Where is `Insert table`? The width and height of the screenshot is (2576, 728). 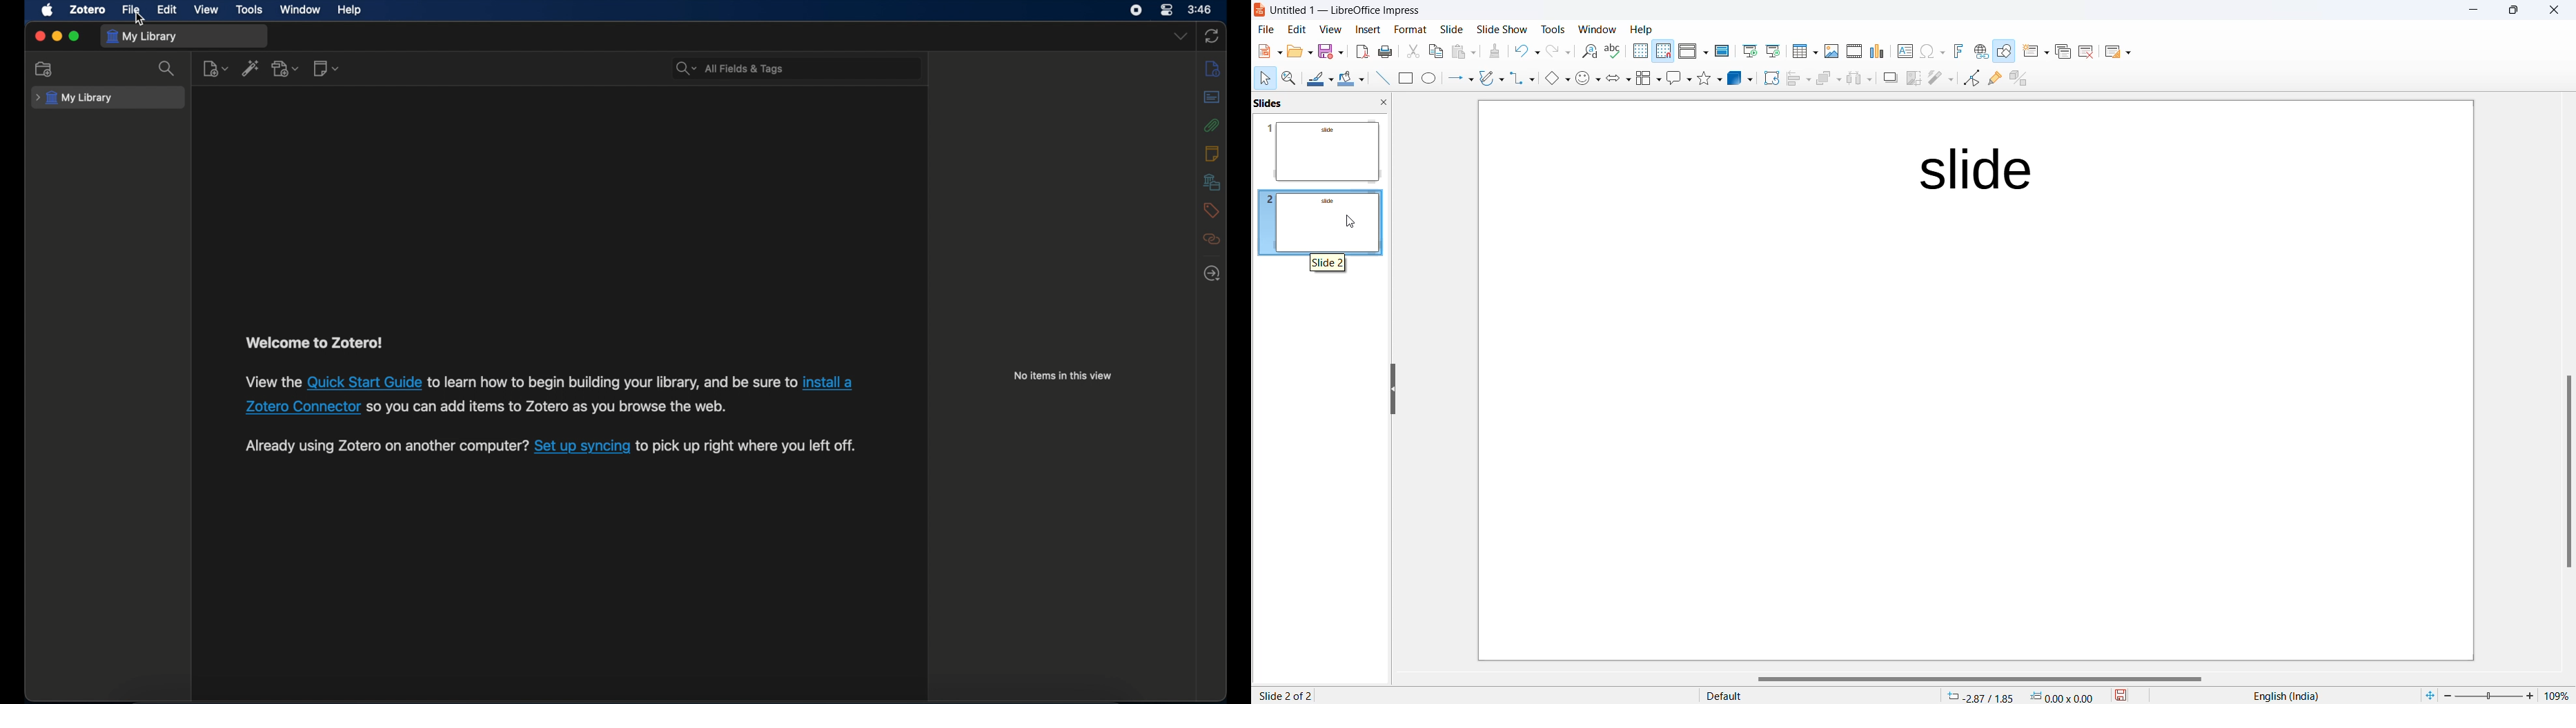
Insert table is located at coordinates (1803, 51).